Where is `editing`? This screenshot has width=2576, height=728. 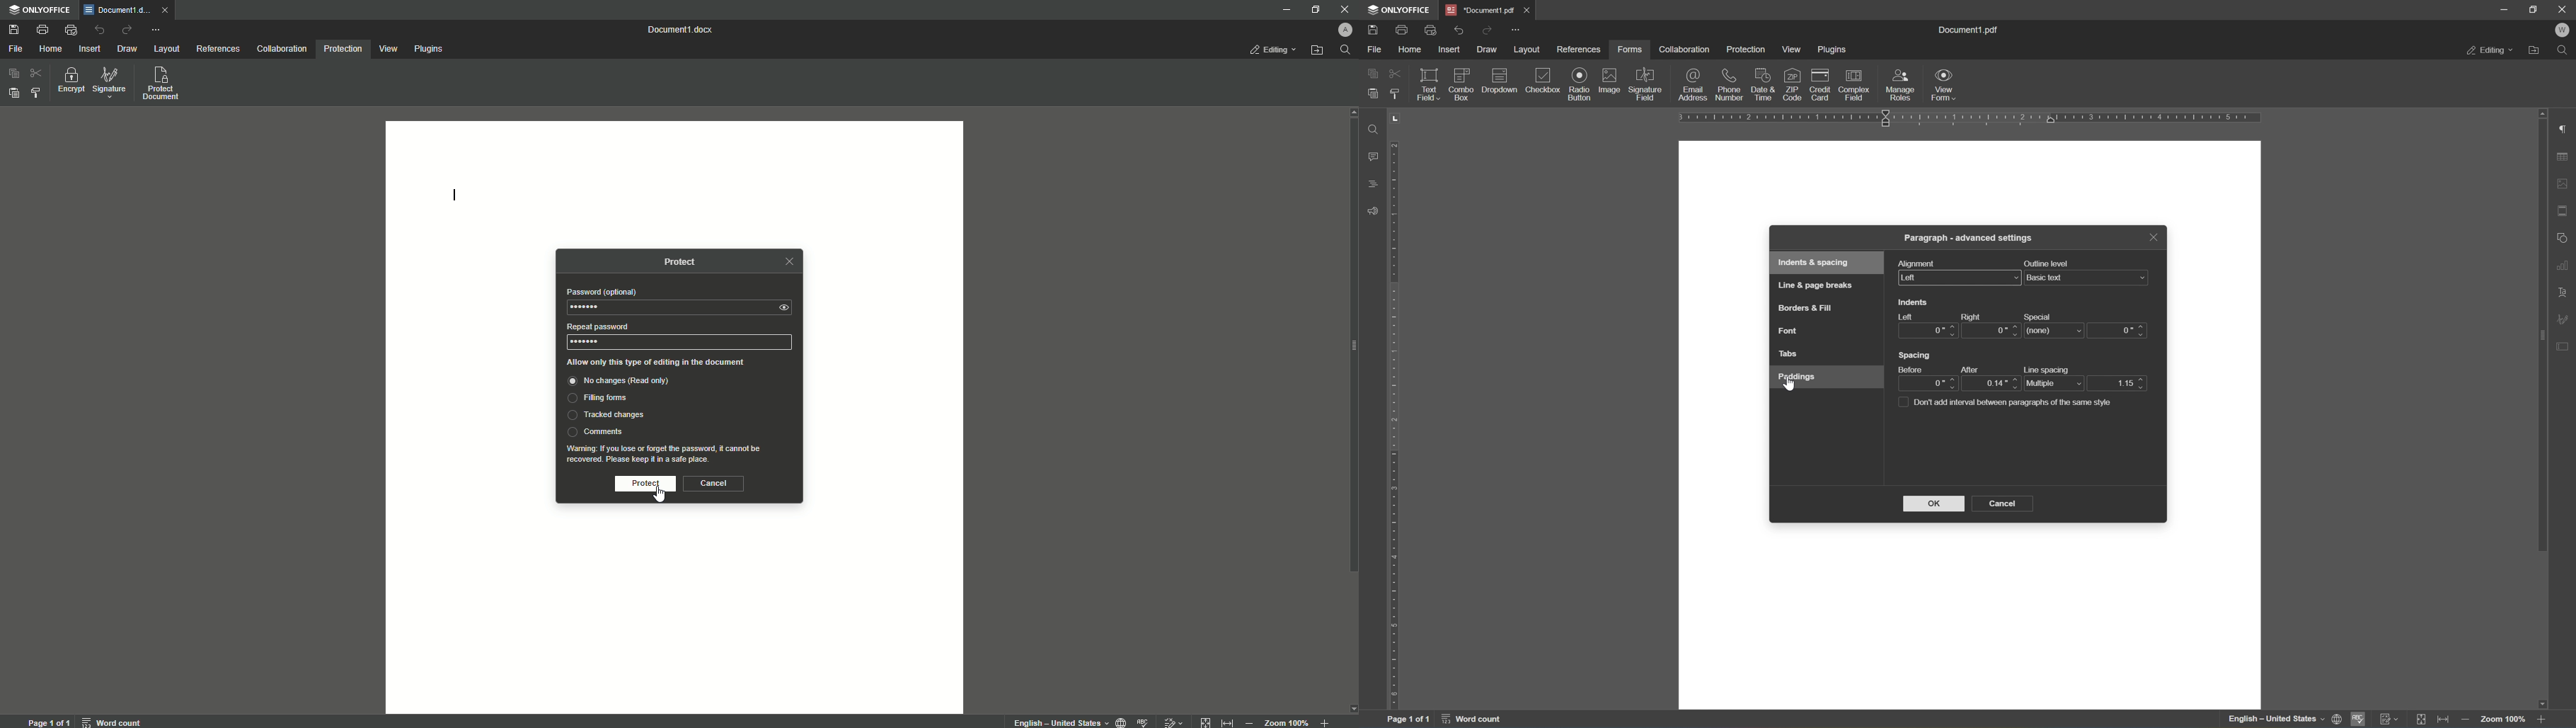
editing is located at coordinates (2490, 52).